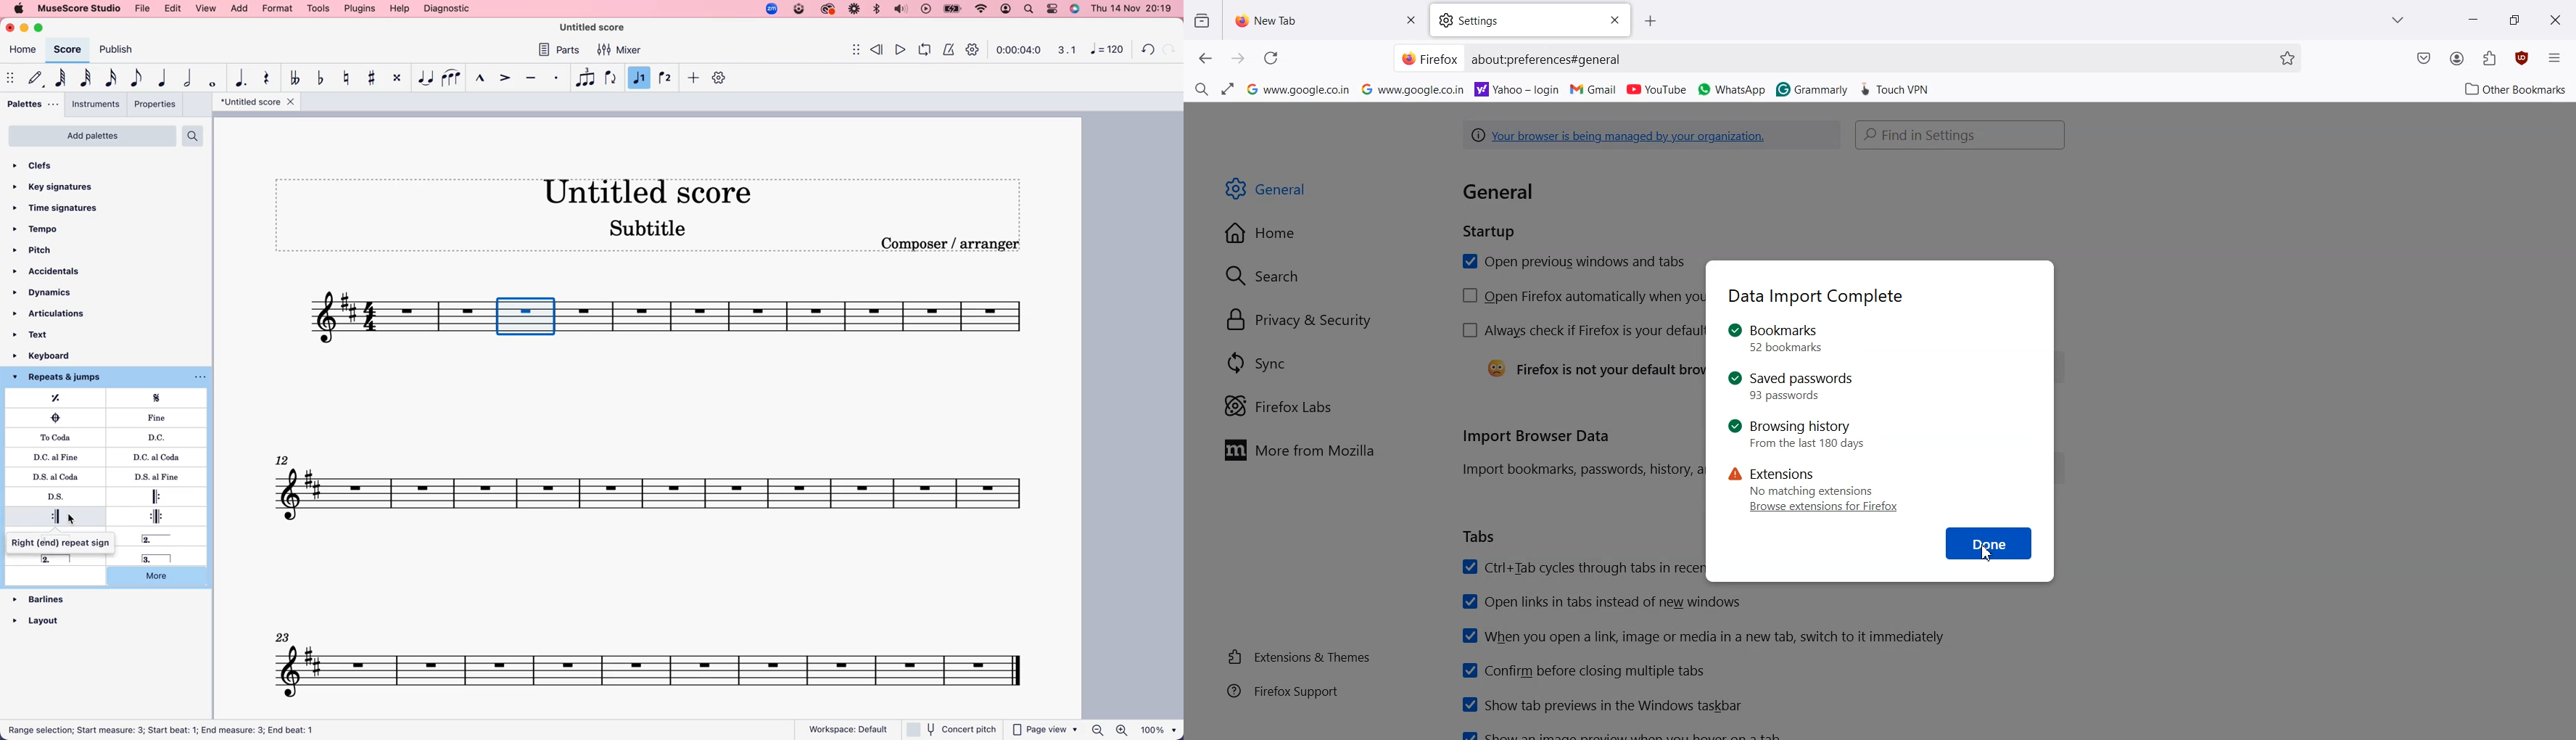 This screenshot has height=756, width=2576. Describe the element at coordinates (1019, 50) in the screenshot. I see `time` at that location.